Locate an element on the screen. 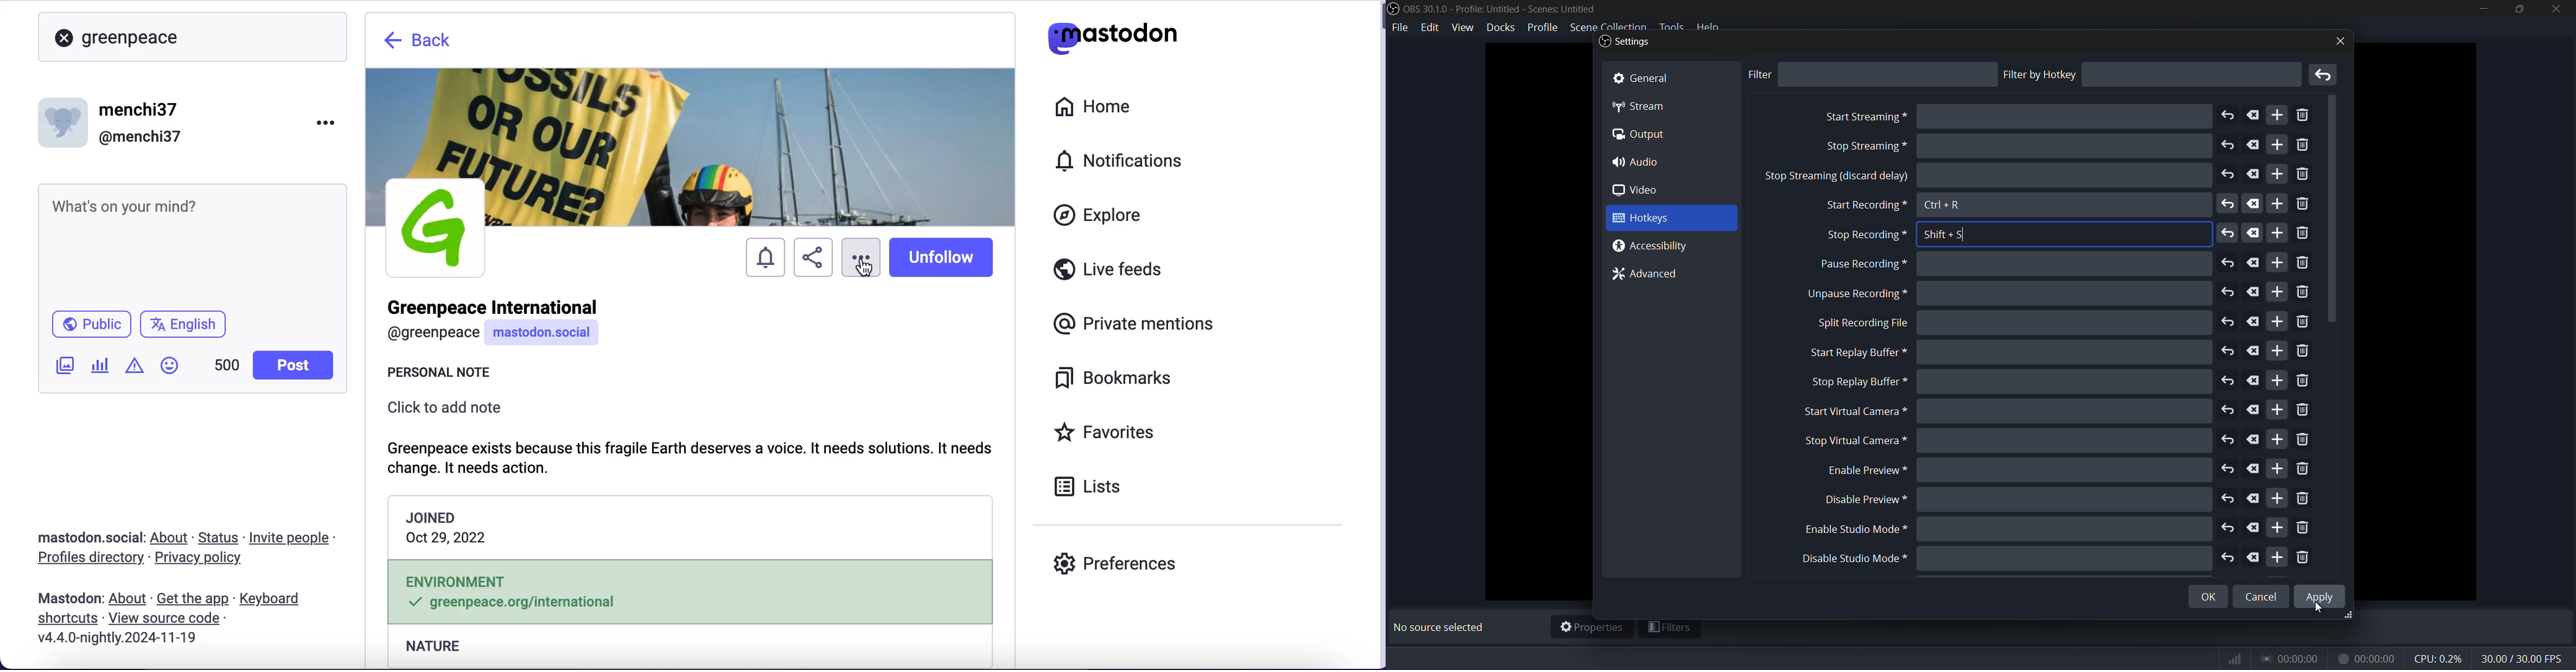 The width and height of the screenshot is (2576, 672). add more is located at coordinates (2277, 174).